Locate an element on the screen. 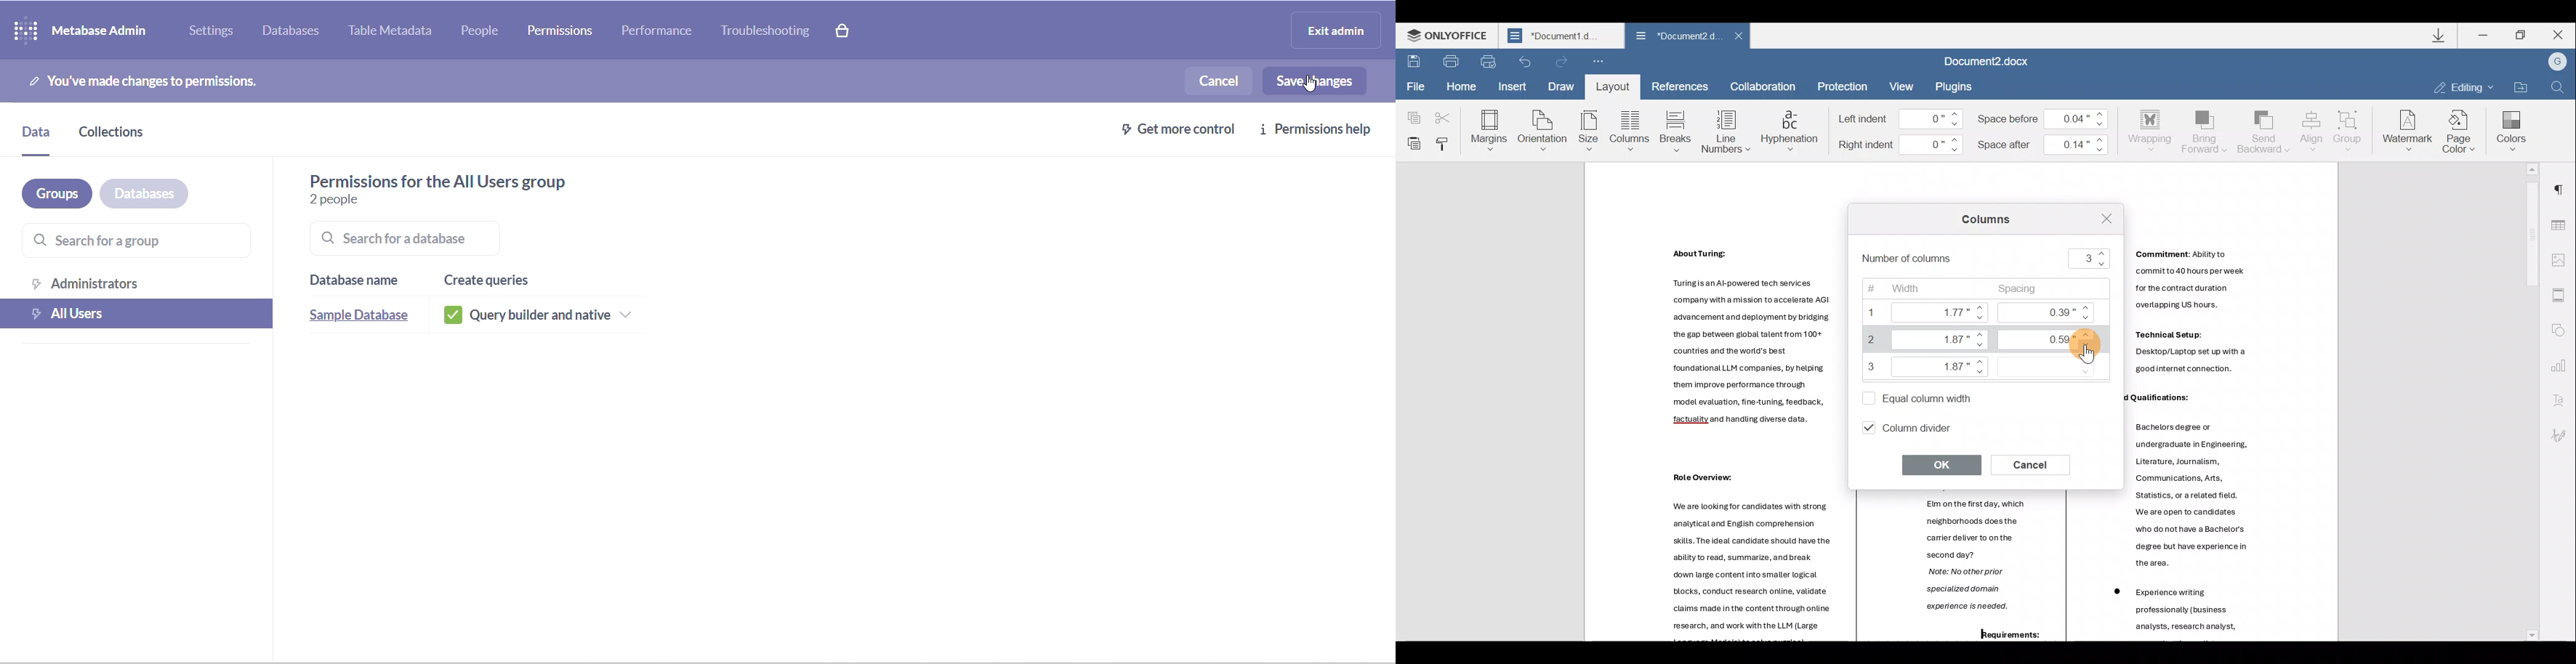 This screenshot has height=672, width=2576. Document2.d is located at coordinates (1677, 39).